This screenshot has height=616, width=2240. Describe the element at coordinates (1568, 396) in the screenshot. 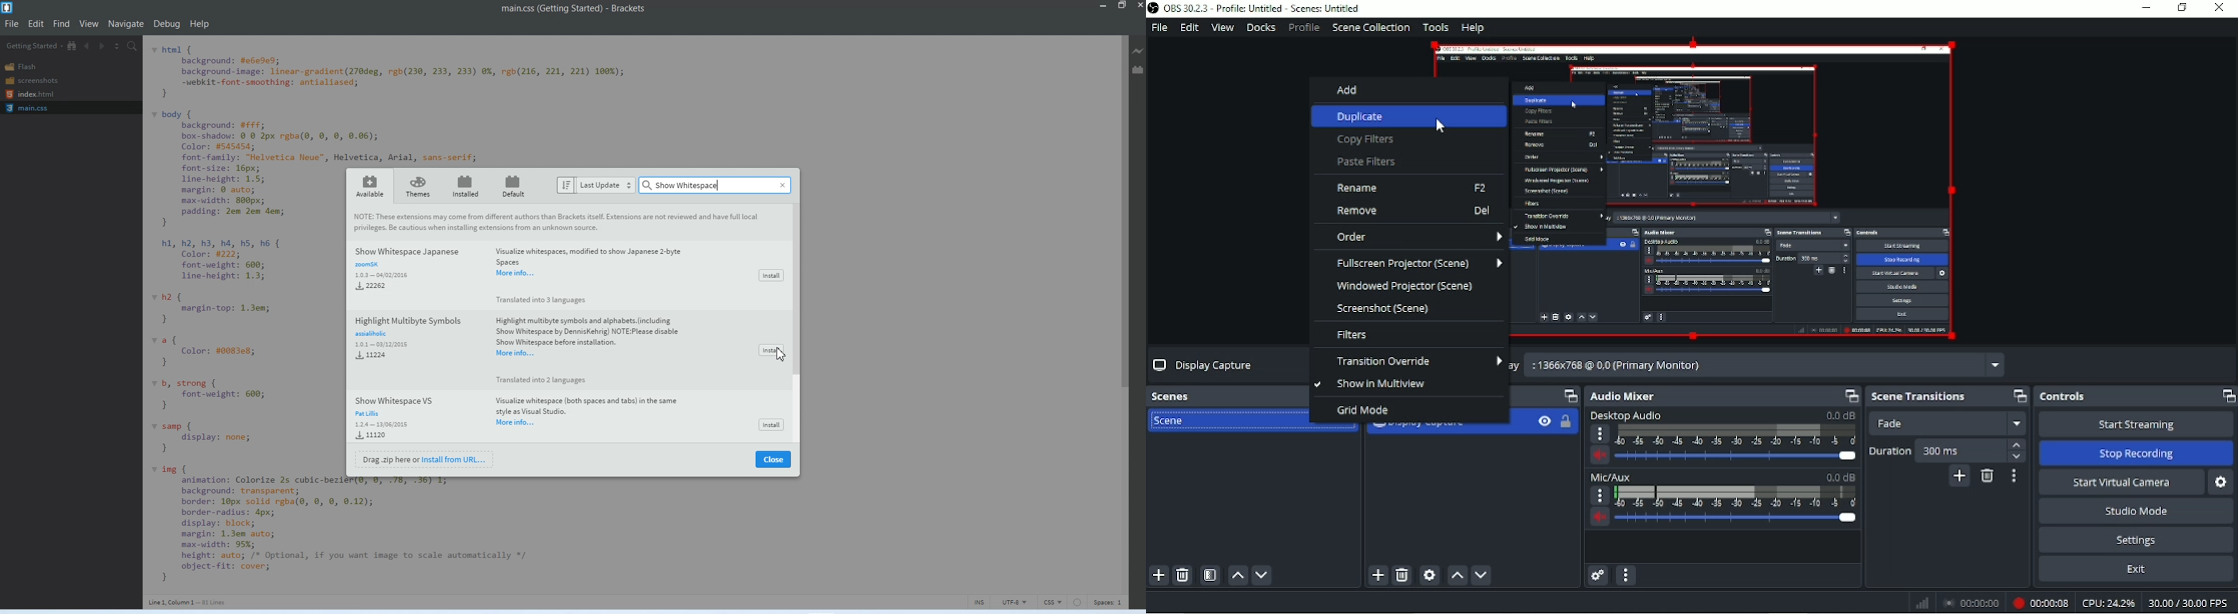

I see `Maximize` at that location.